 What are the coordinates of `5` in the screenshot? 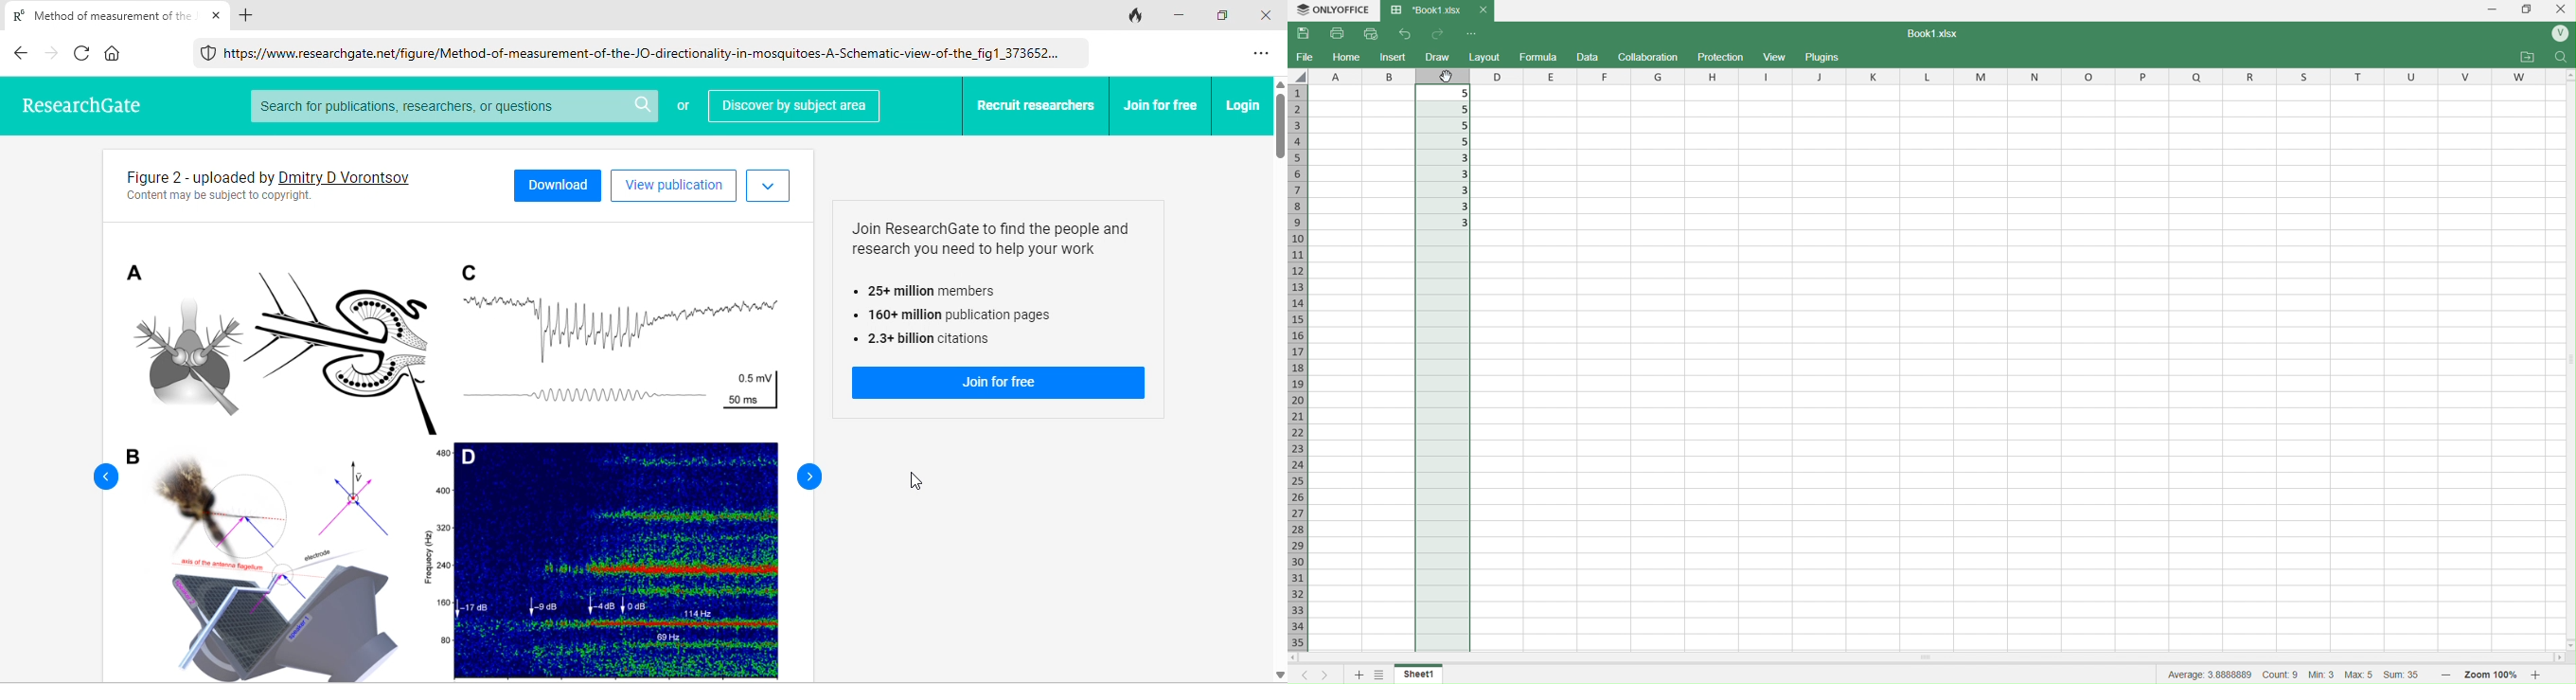 It's located at (1450, 92).